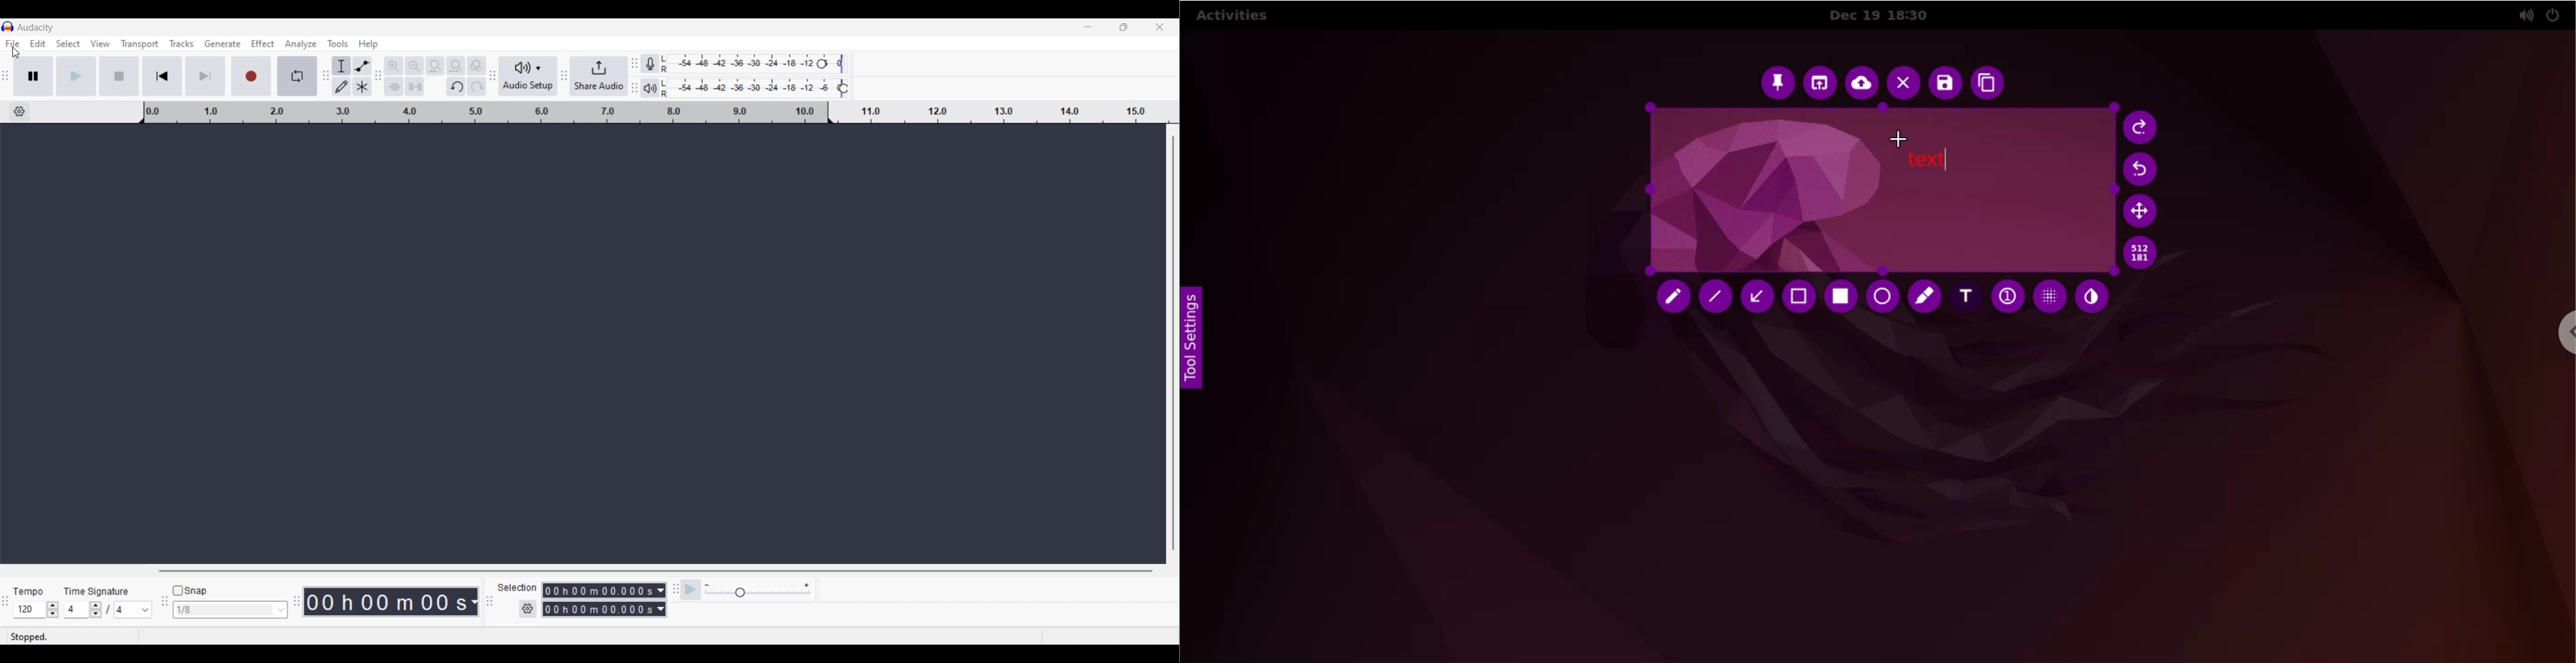  What do you see at coordinates (477, 64) in the screenshot?
I see `Zoom toggle` at bounding box center [477, 64].